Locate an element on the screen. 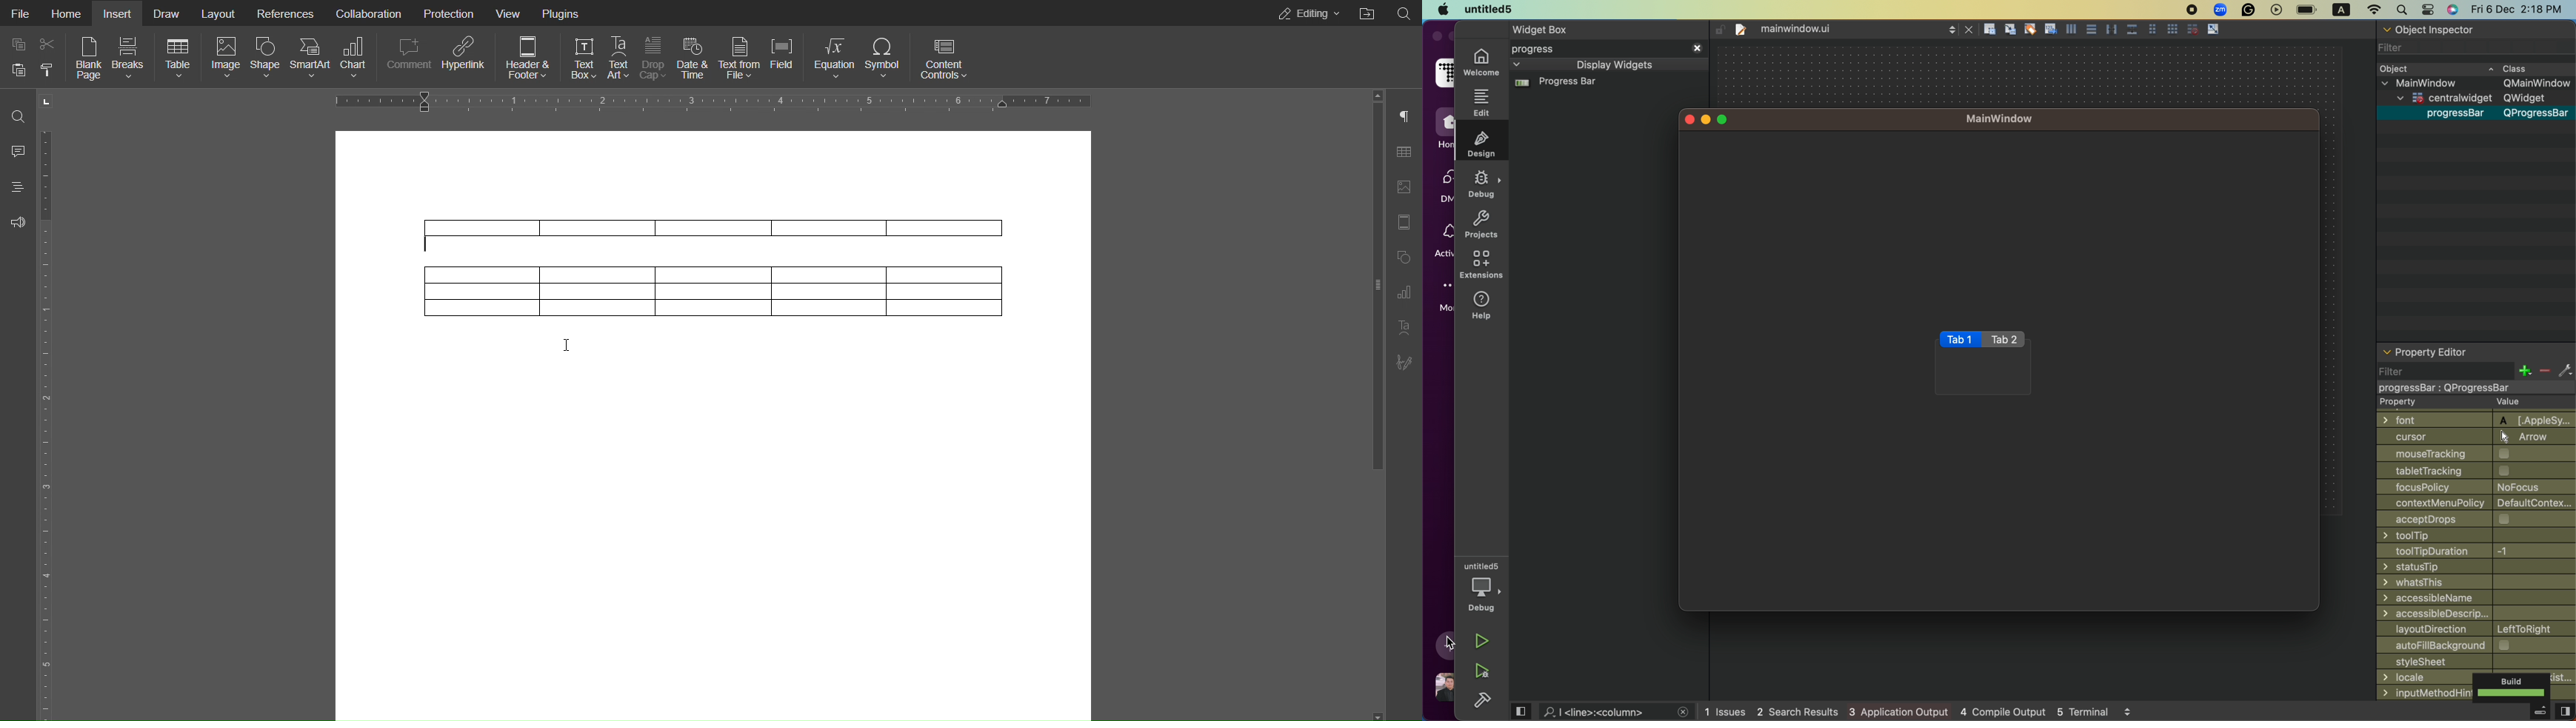 This screenshot has width=2576, height=728. what's this is located at coordinates (2476, 582).